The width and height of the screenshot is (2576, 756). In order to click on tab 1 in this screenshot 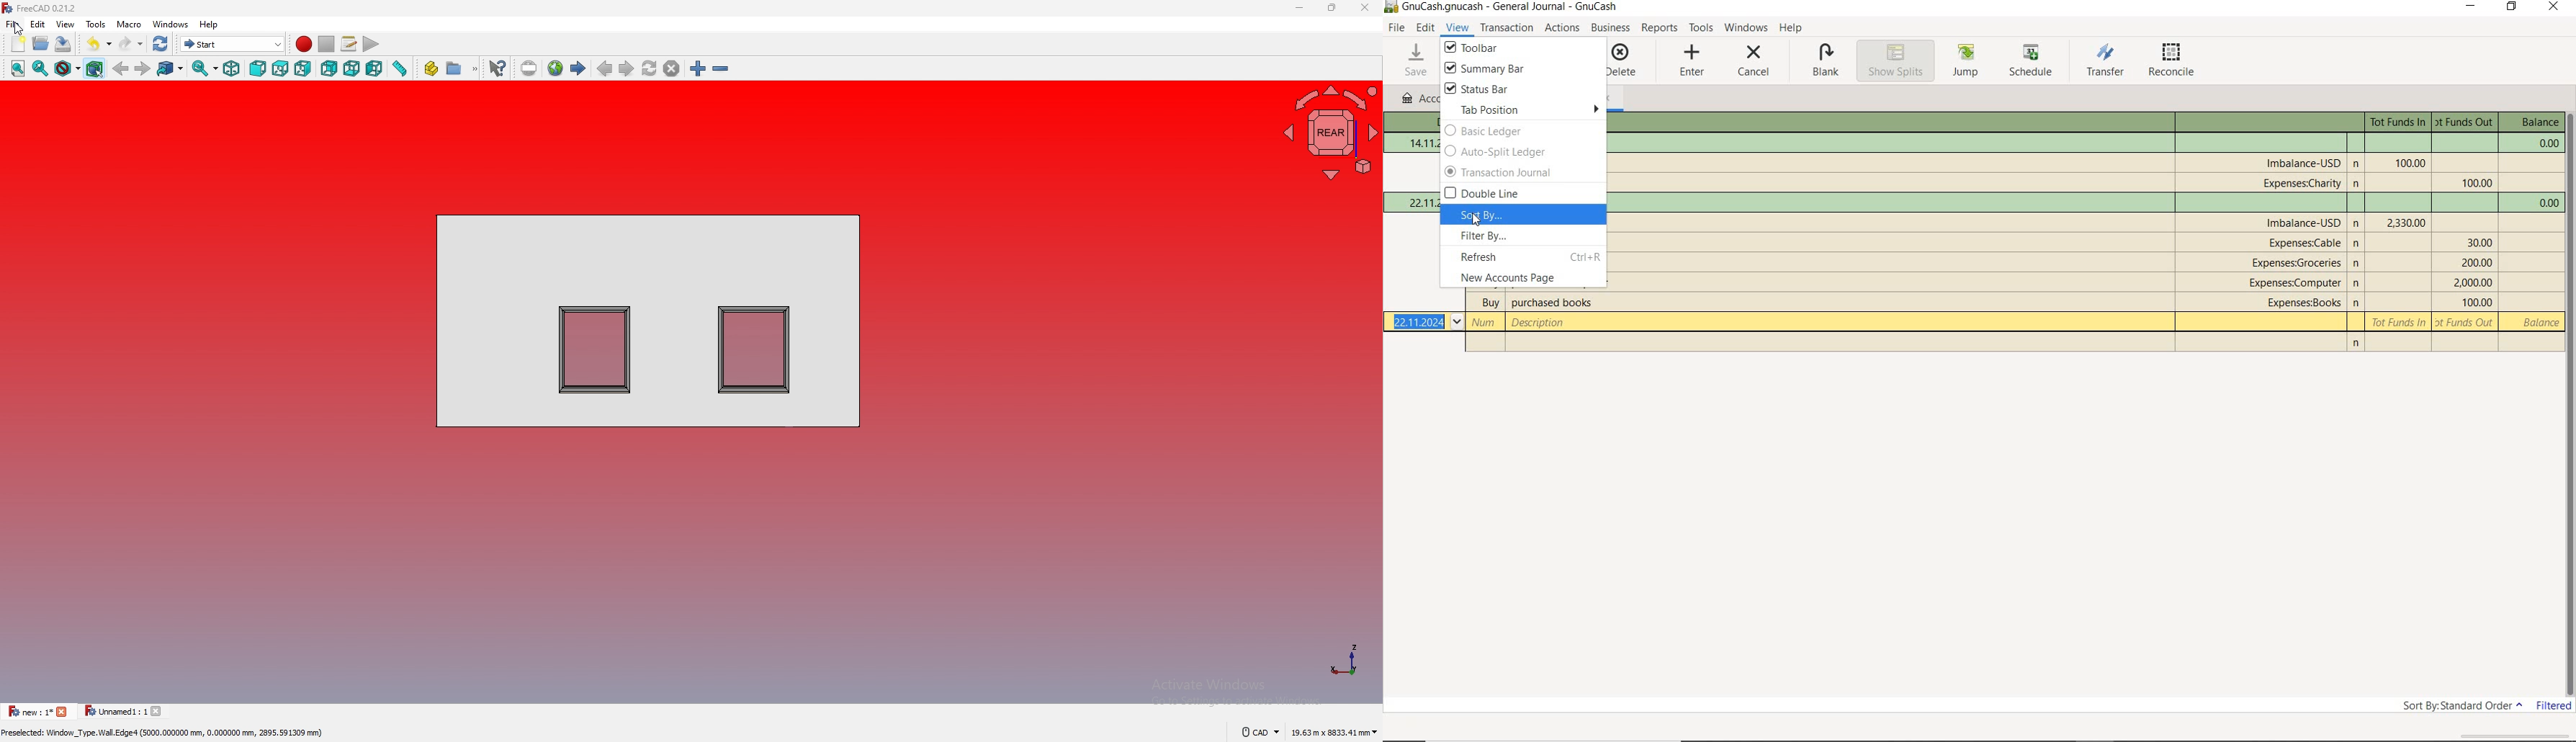, I will do `click(37, 712)`.